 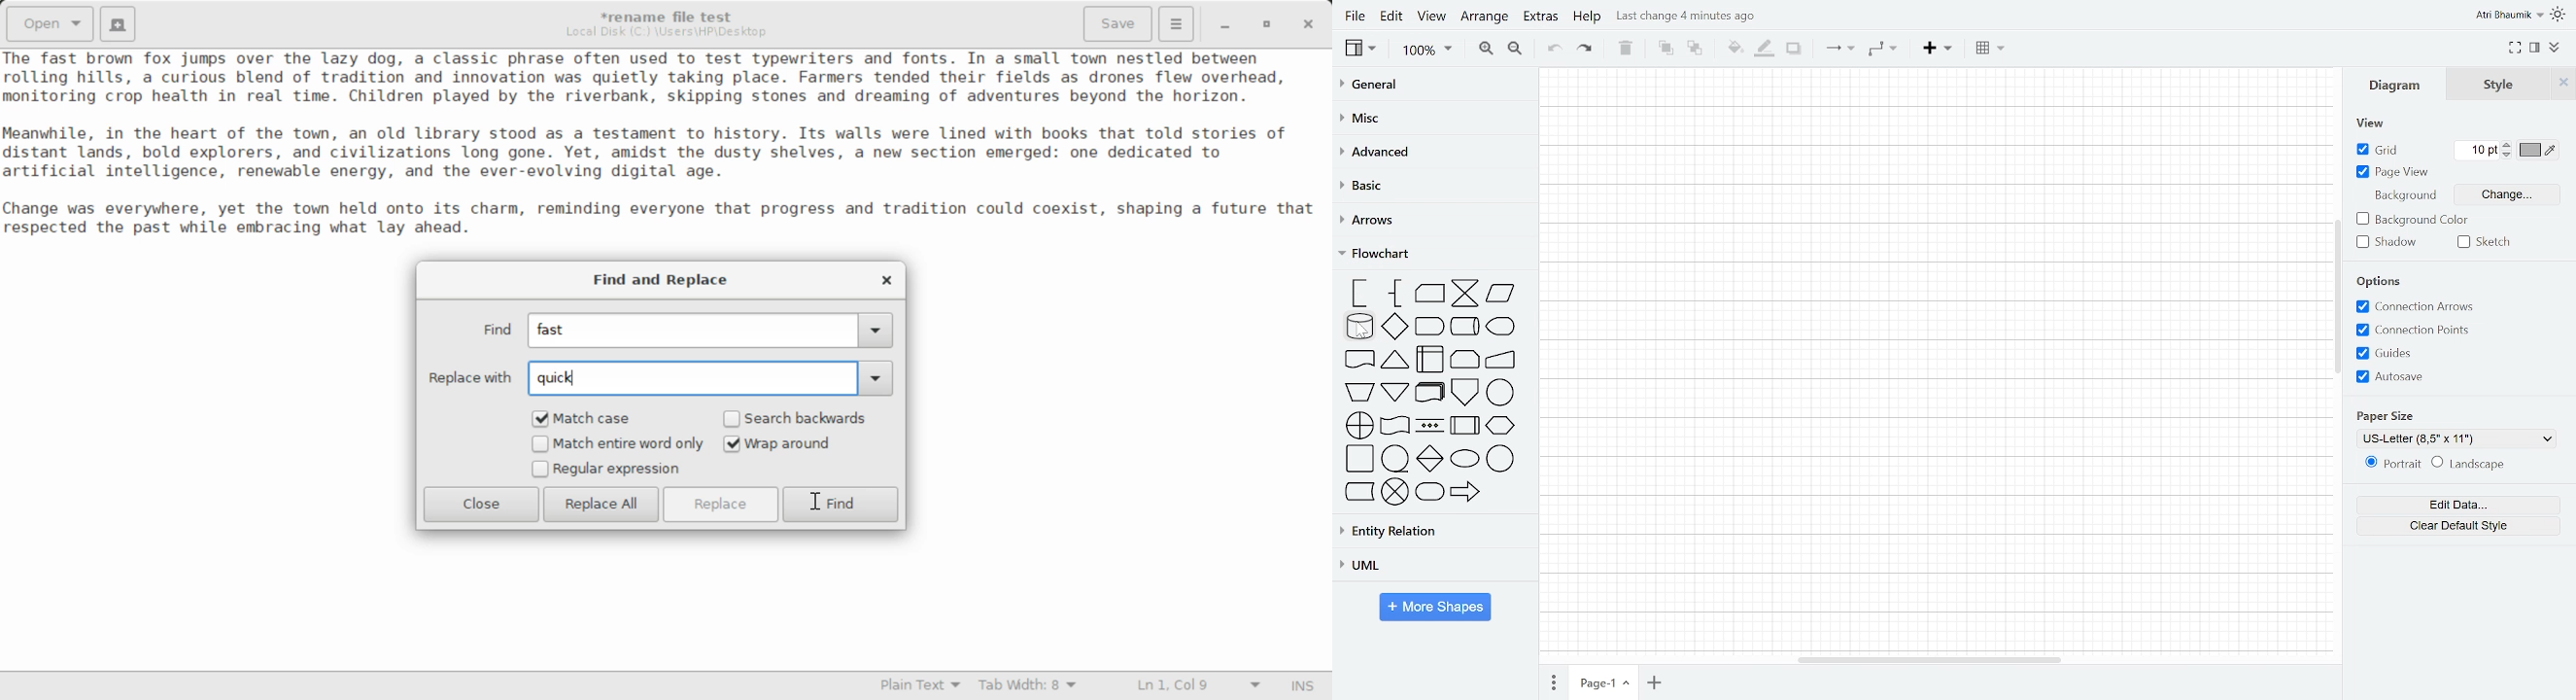 I want to click on start , so click(x=1501, y=459).